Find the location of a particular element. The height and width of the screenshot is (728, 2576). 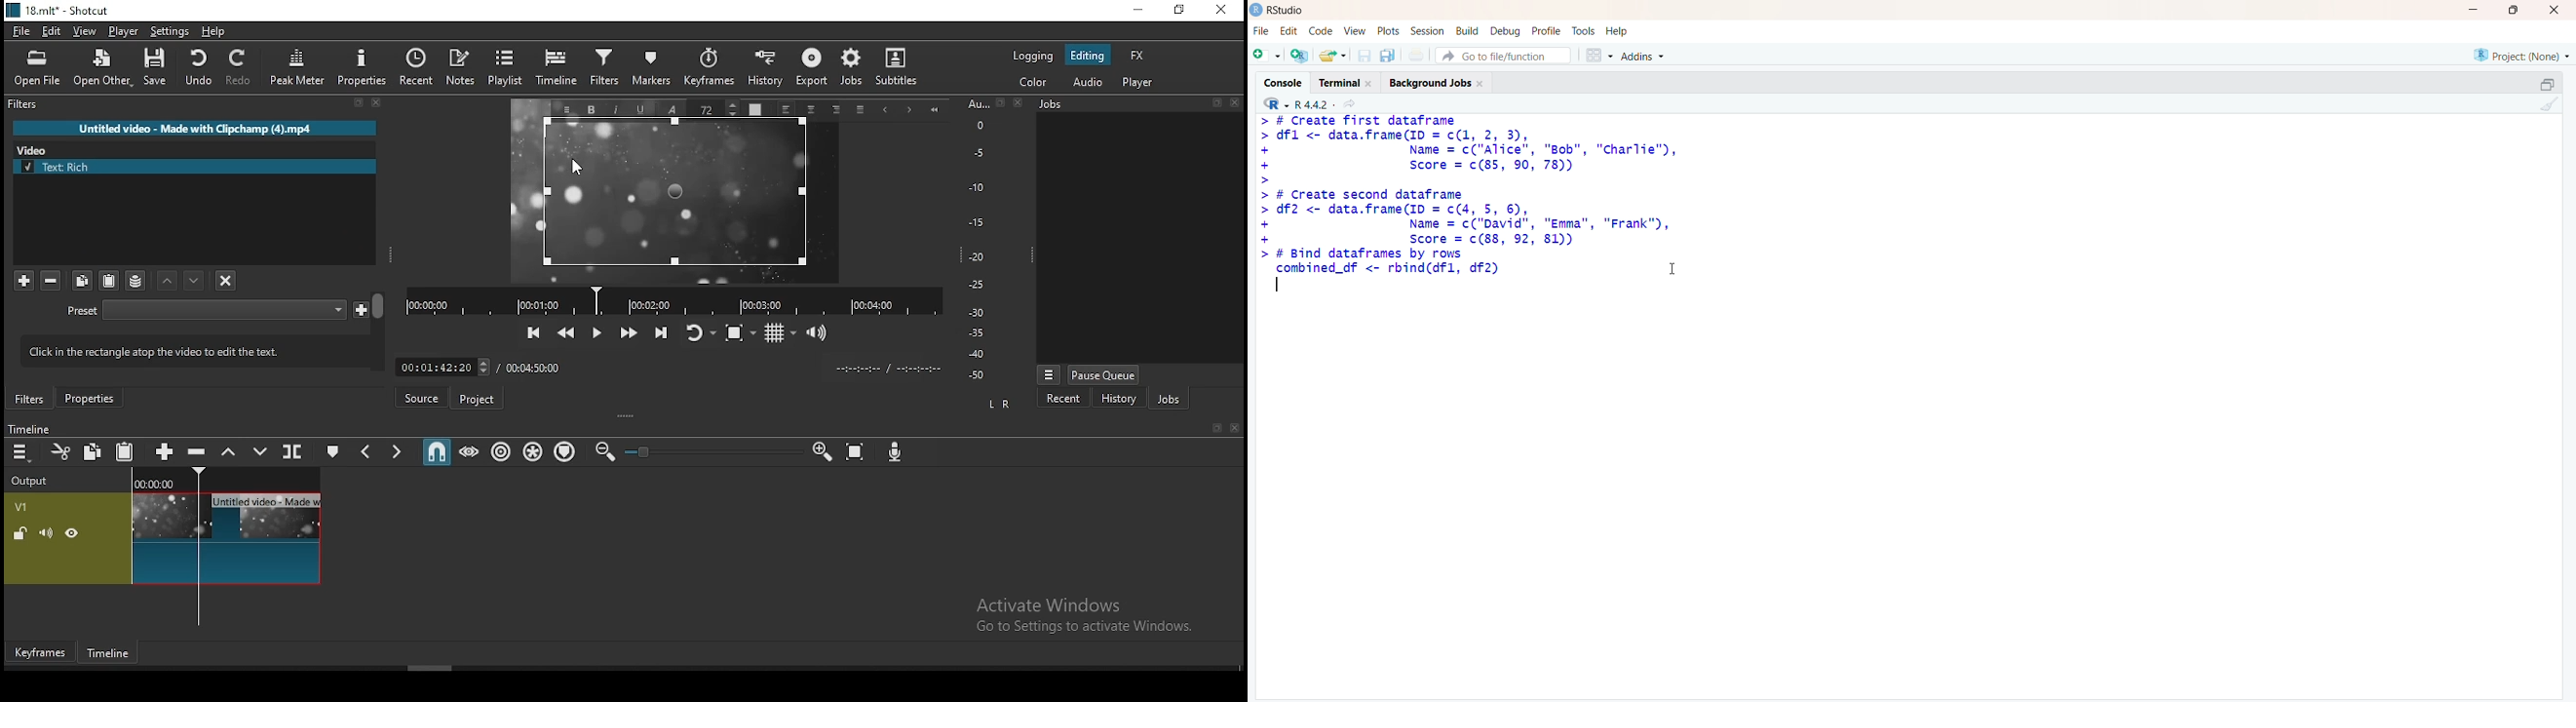

record audio is located at coordinates (896, 452).